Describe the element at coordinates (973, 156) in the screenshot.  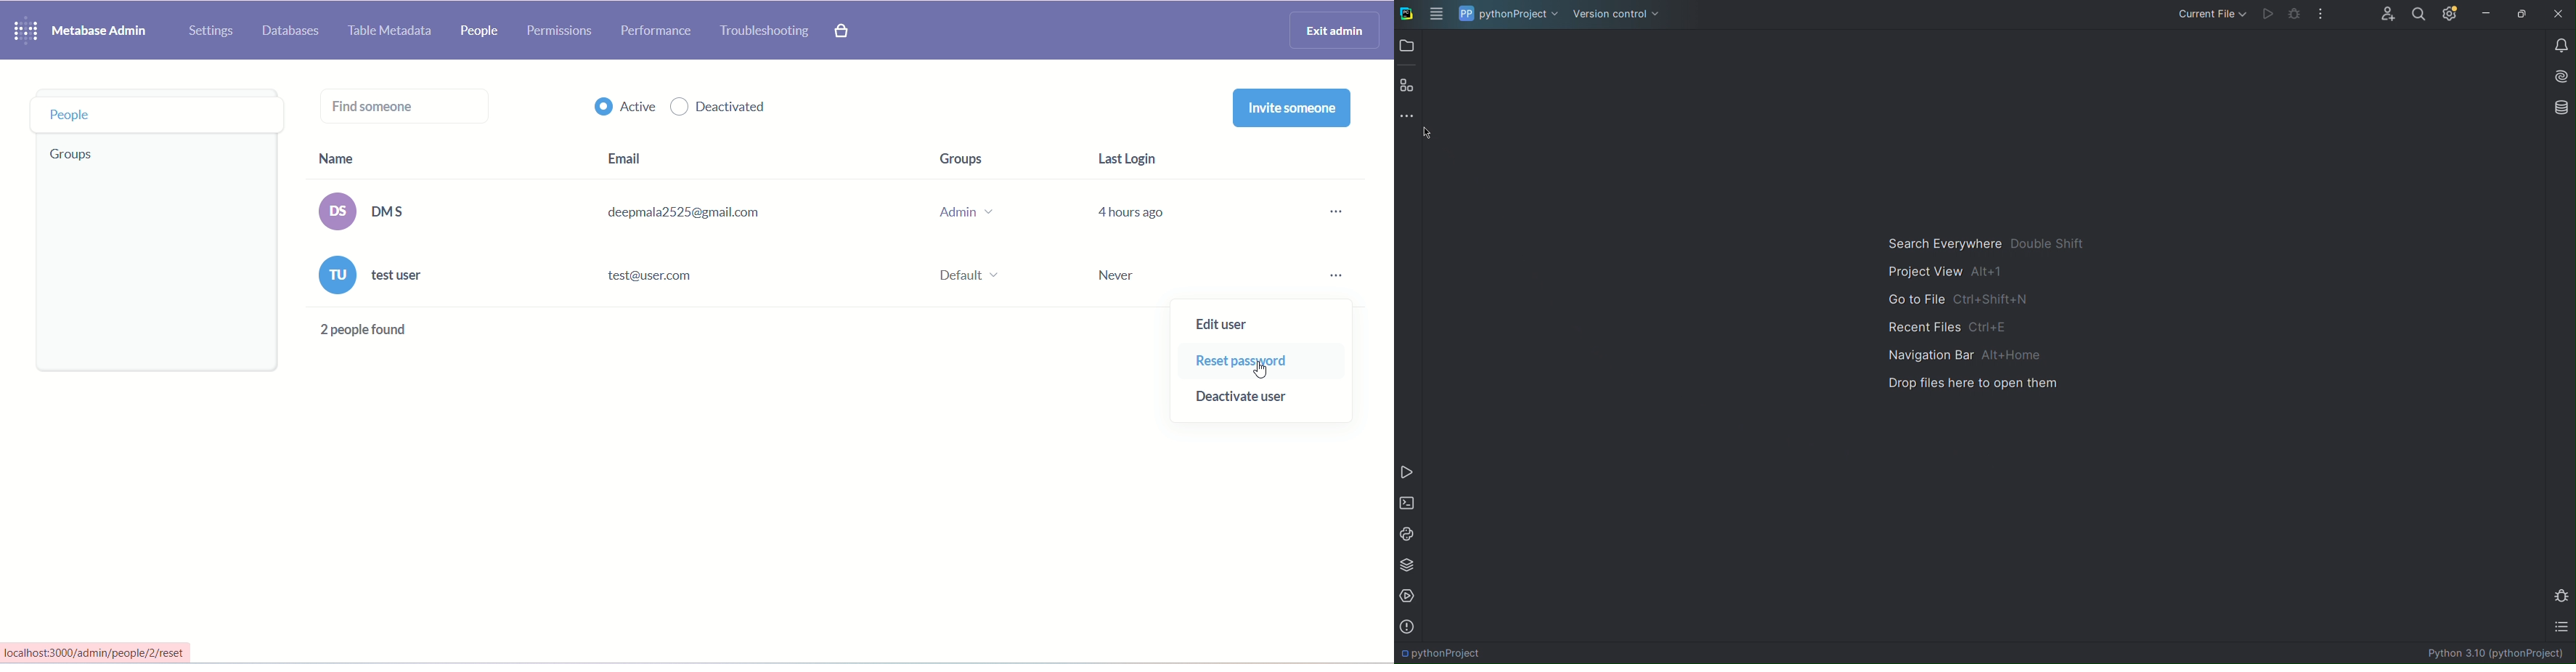
I see `groups` at that location.